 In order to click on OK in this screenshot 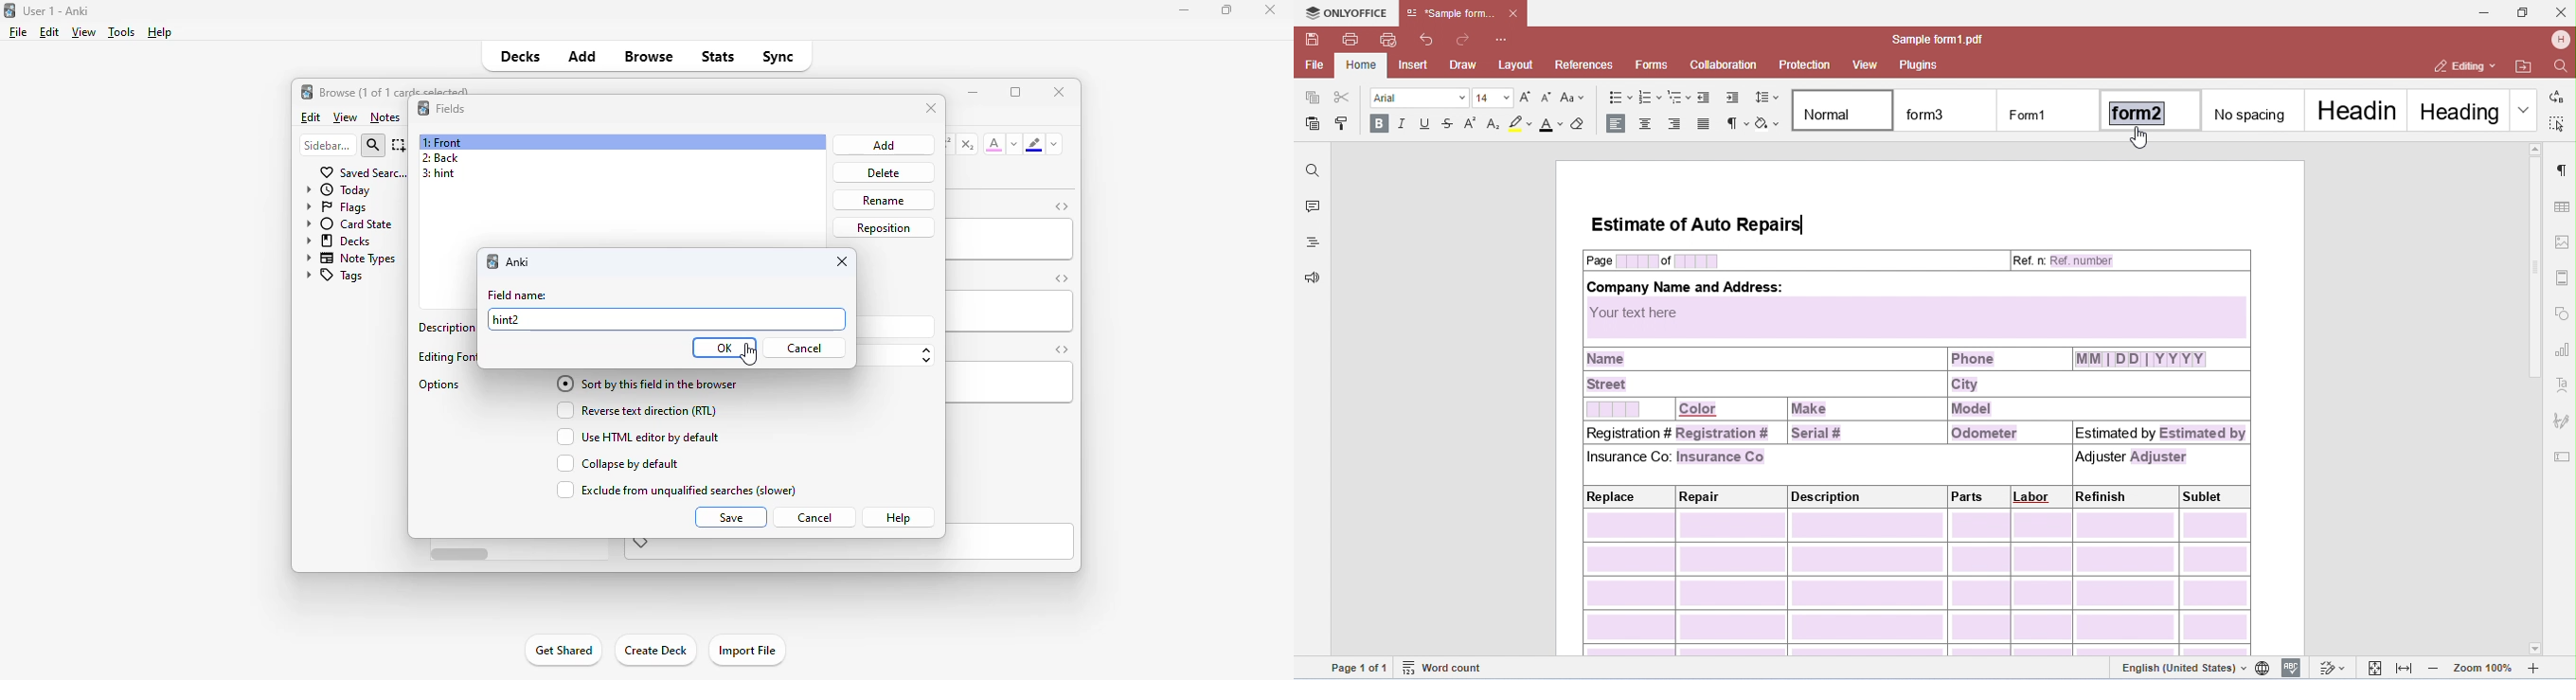, I will do `click(724, 348)`.